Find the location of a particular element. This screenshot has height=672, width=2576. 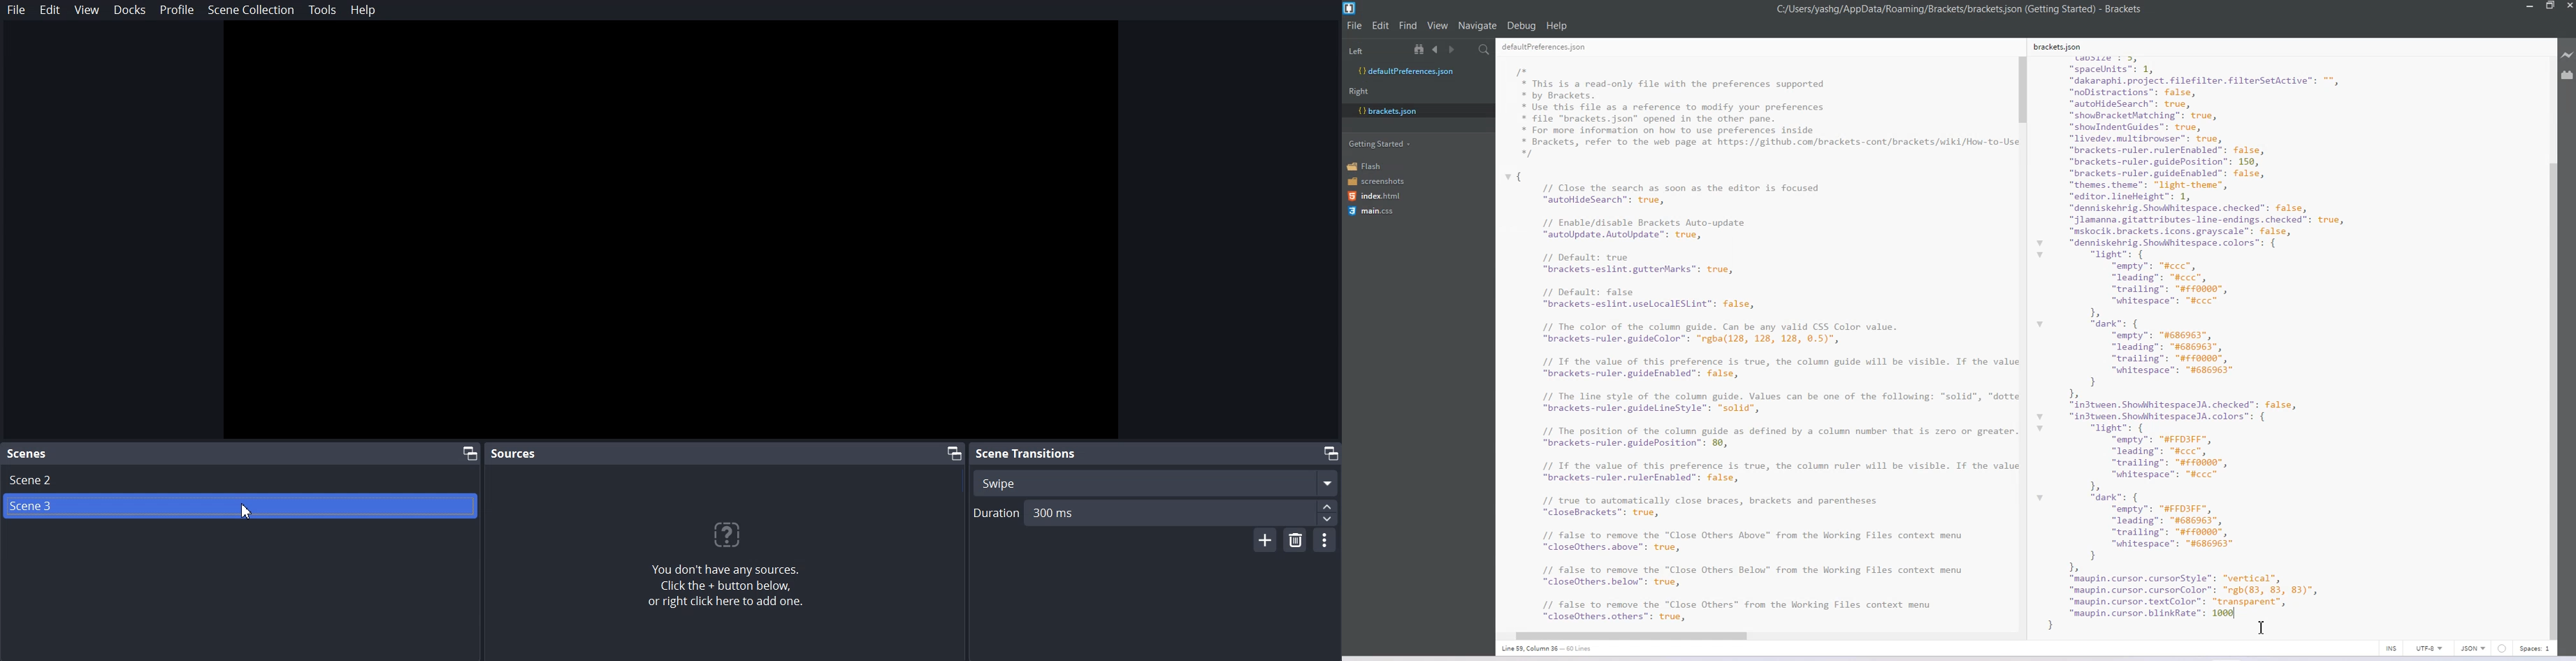

Transition Properties is located at coordinates (1329, 542).